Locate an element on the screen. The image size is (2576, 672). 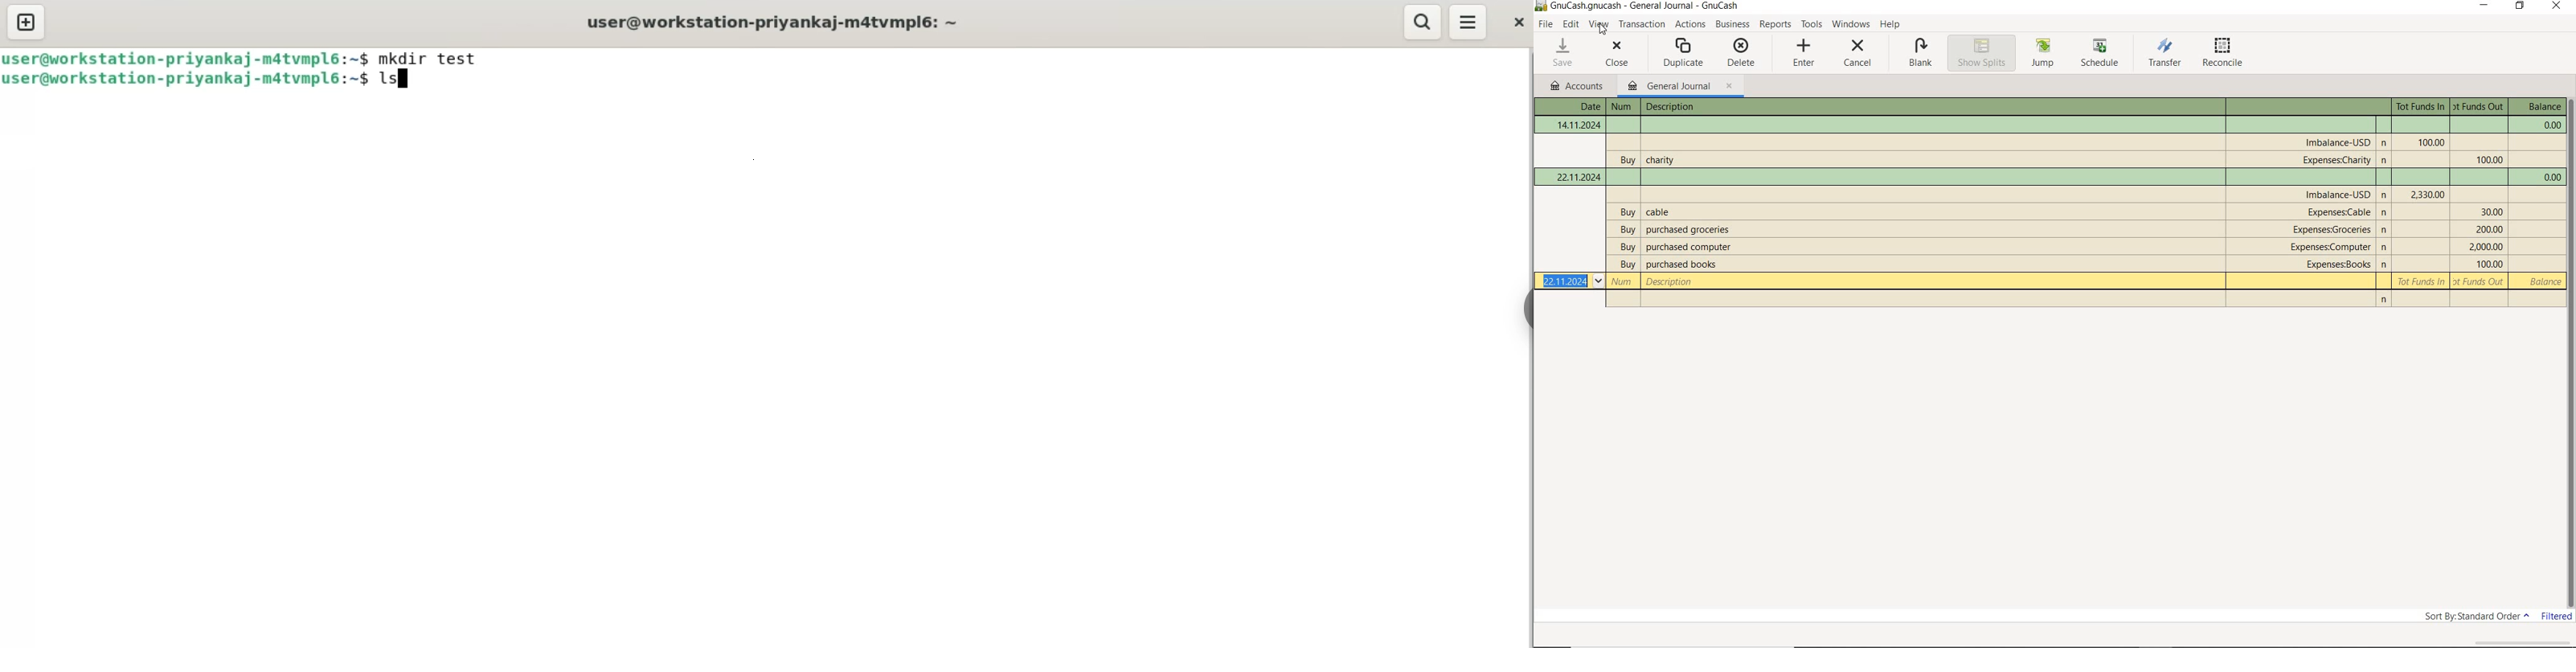
balance is located at coordinates (2543, 282).